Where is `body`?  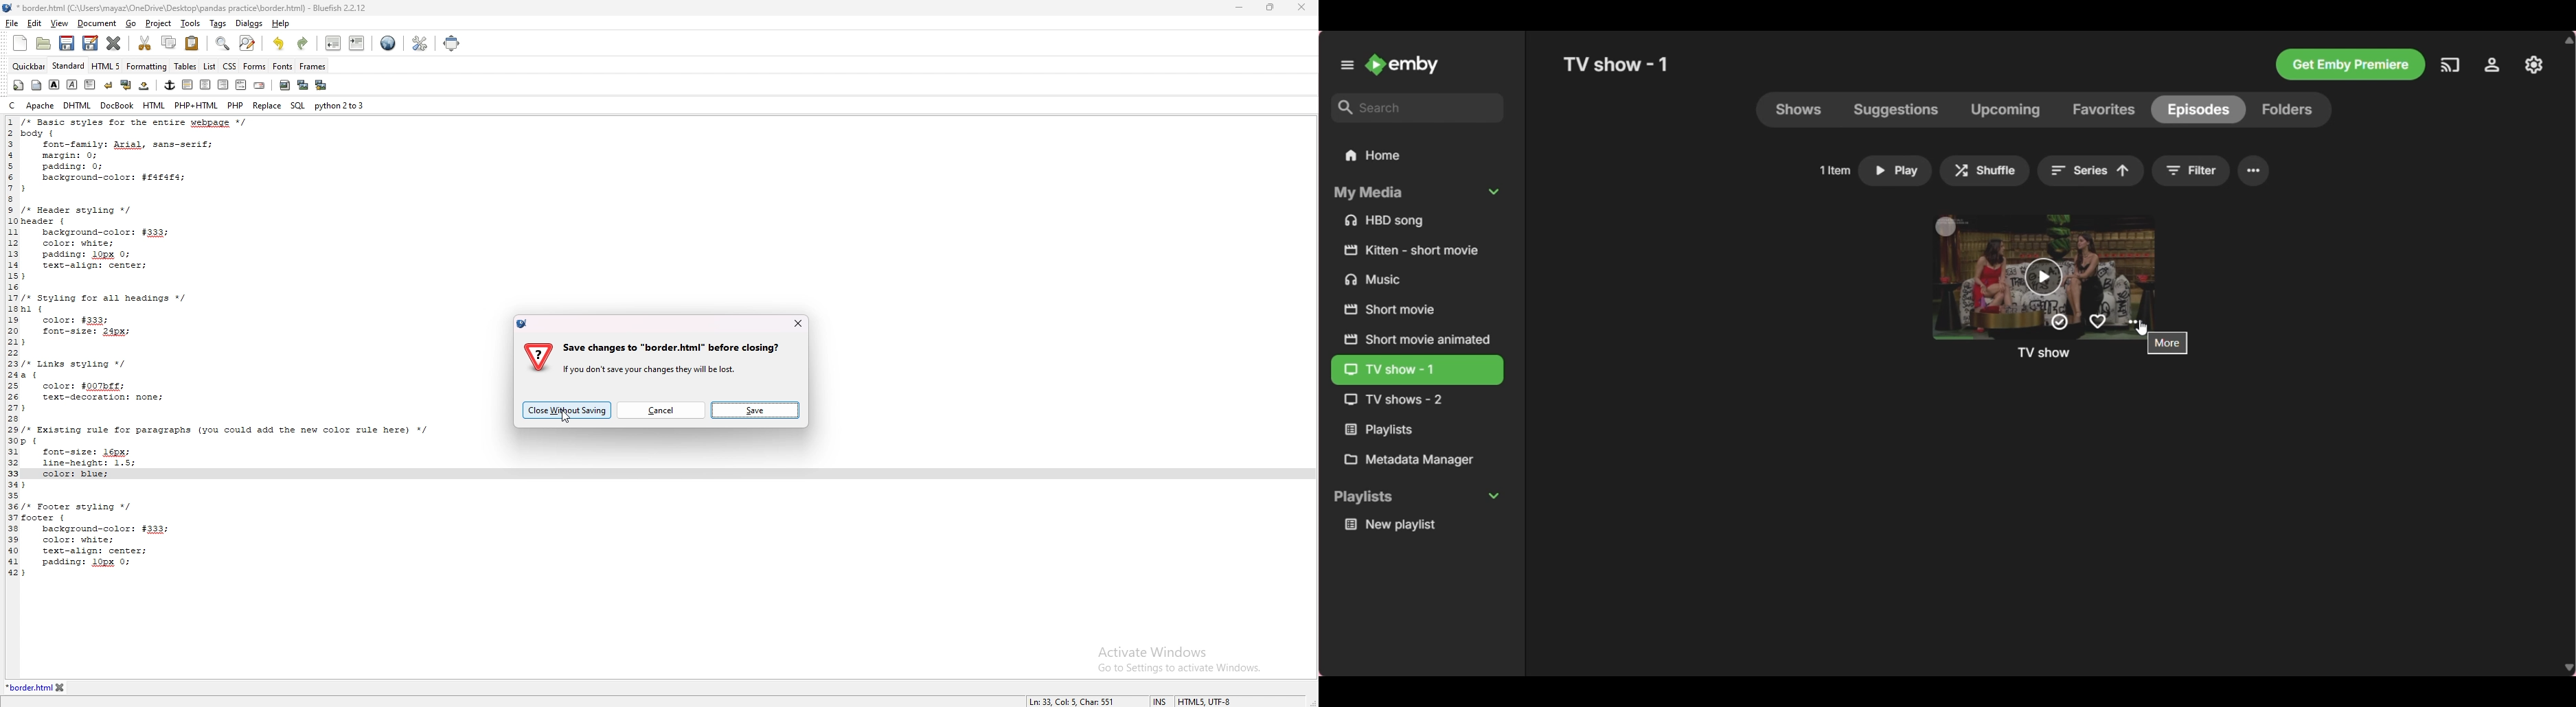
body is located at coordinates (36, 86).